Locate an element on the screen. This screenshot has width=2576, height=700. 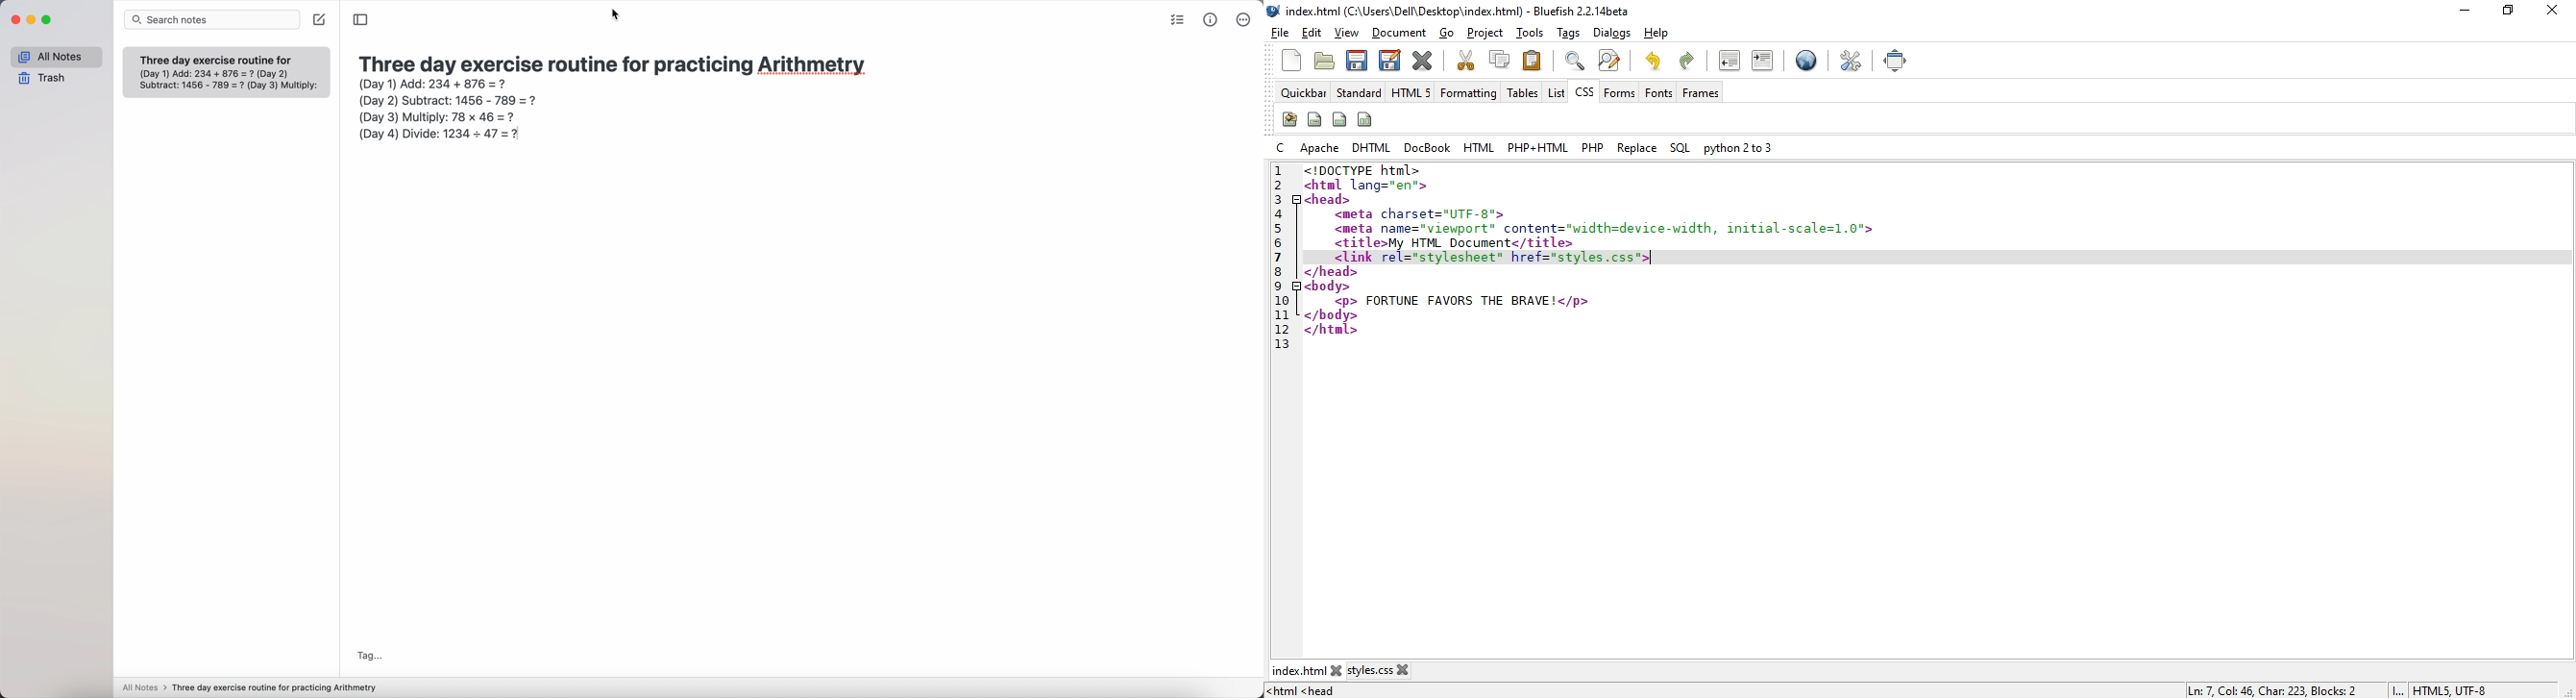
open file is located at coordinates (1323, 62).